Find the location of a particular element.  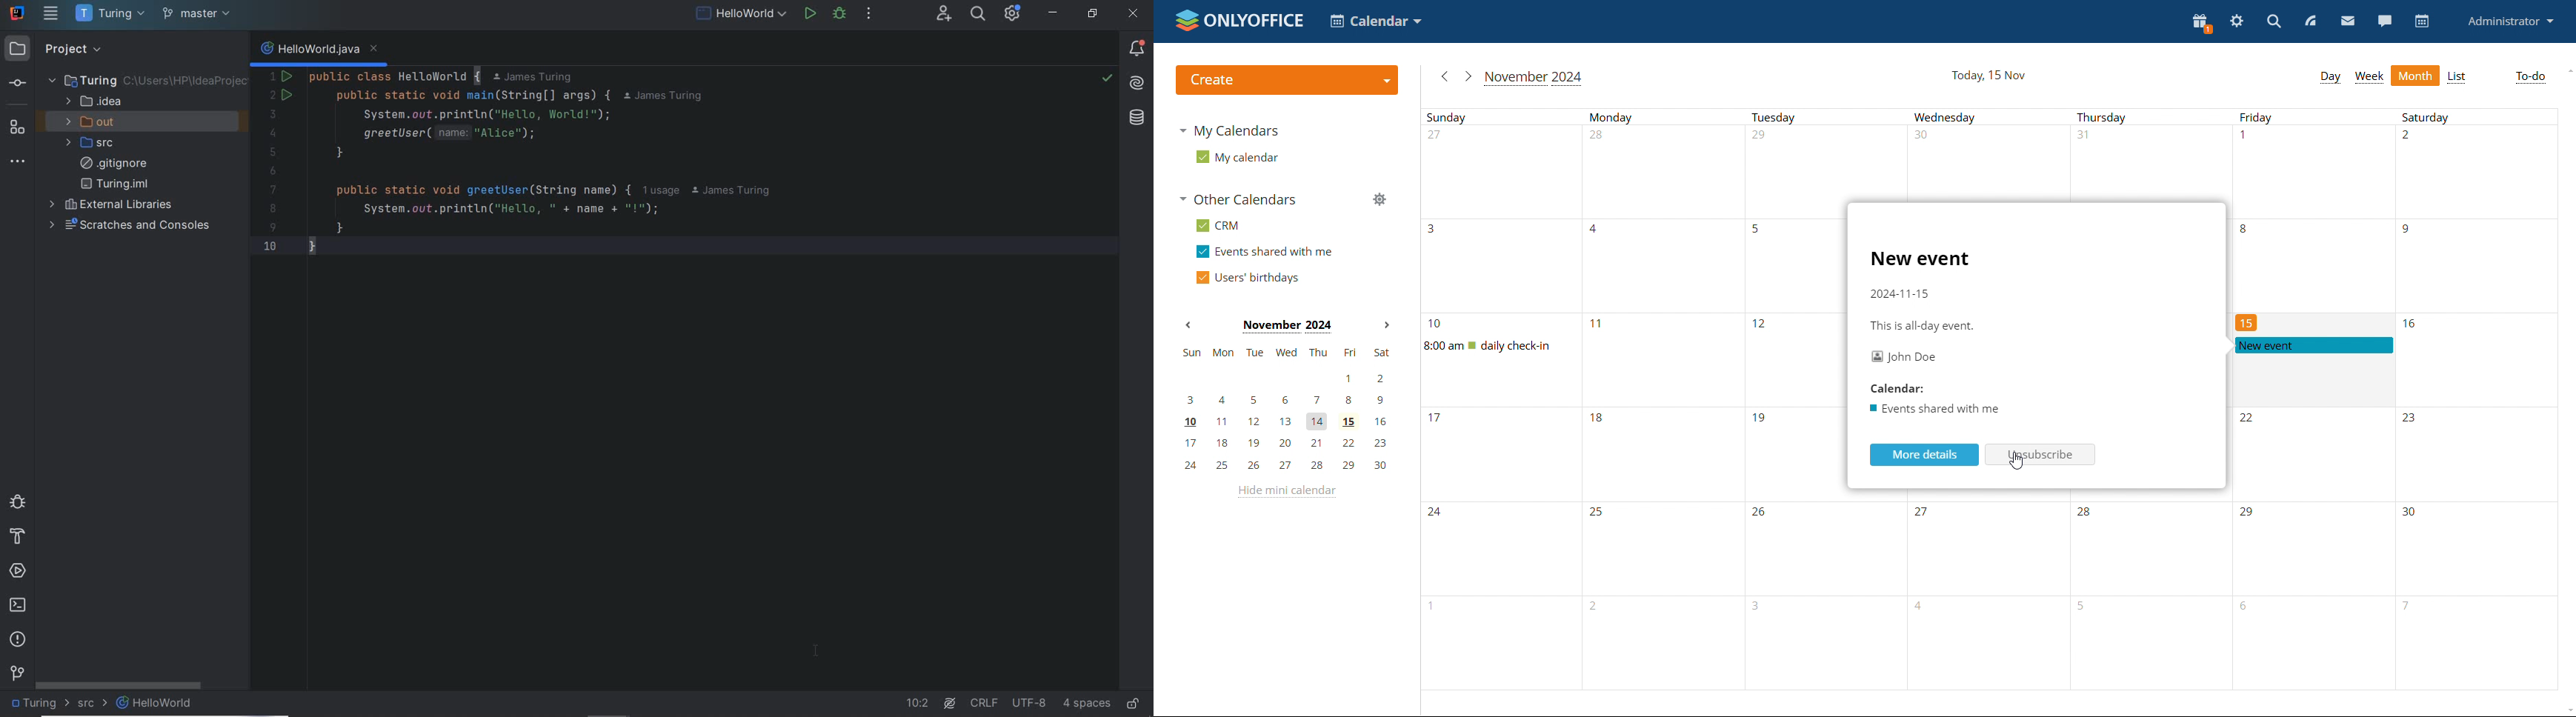

Number is located at coordinates (1601, 422).